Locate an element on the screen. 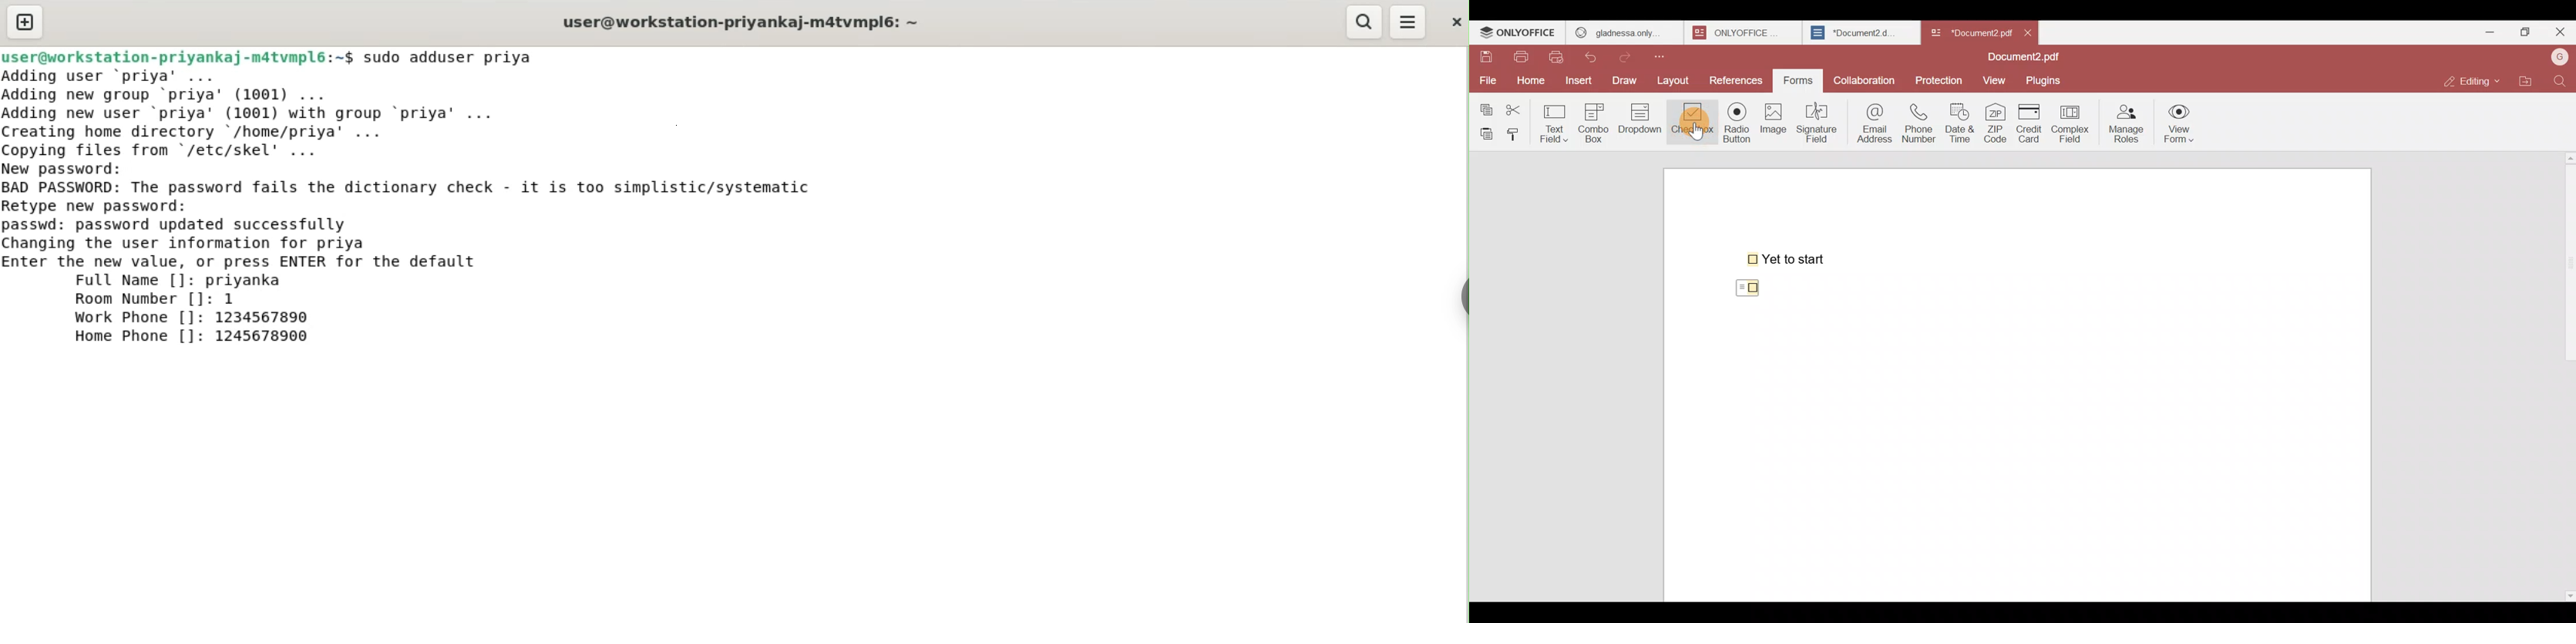 This screenshot has height=644, width=2576. Print file is located at coordinates (1523, 58).